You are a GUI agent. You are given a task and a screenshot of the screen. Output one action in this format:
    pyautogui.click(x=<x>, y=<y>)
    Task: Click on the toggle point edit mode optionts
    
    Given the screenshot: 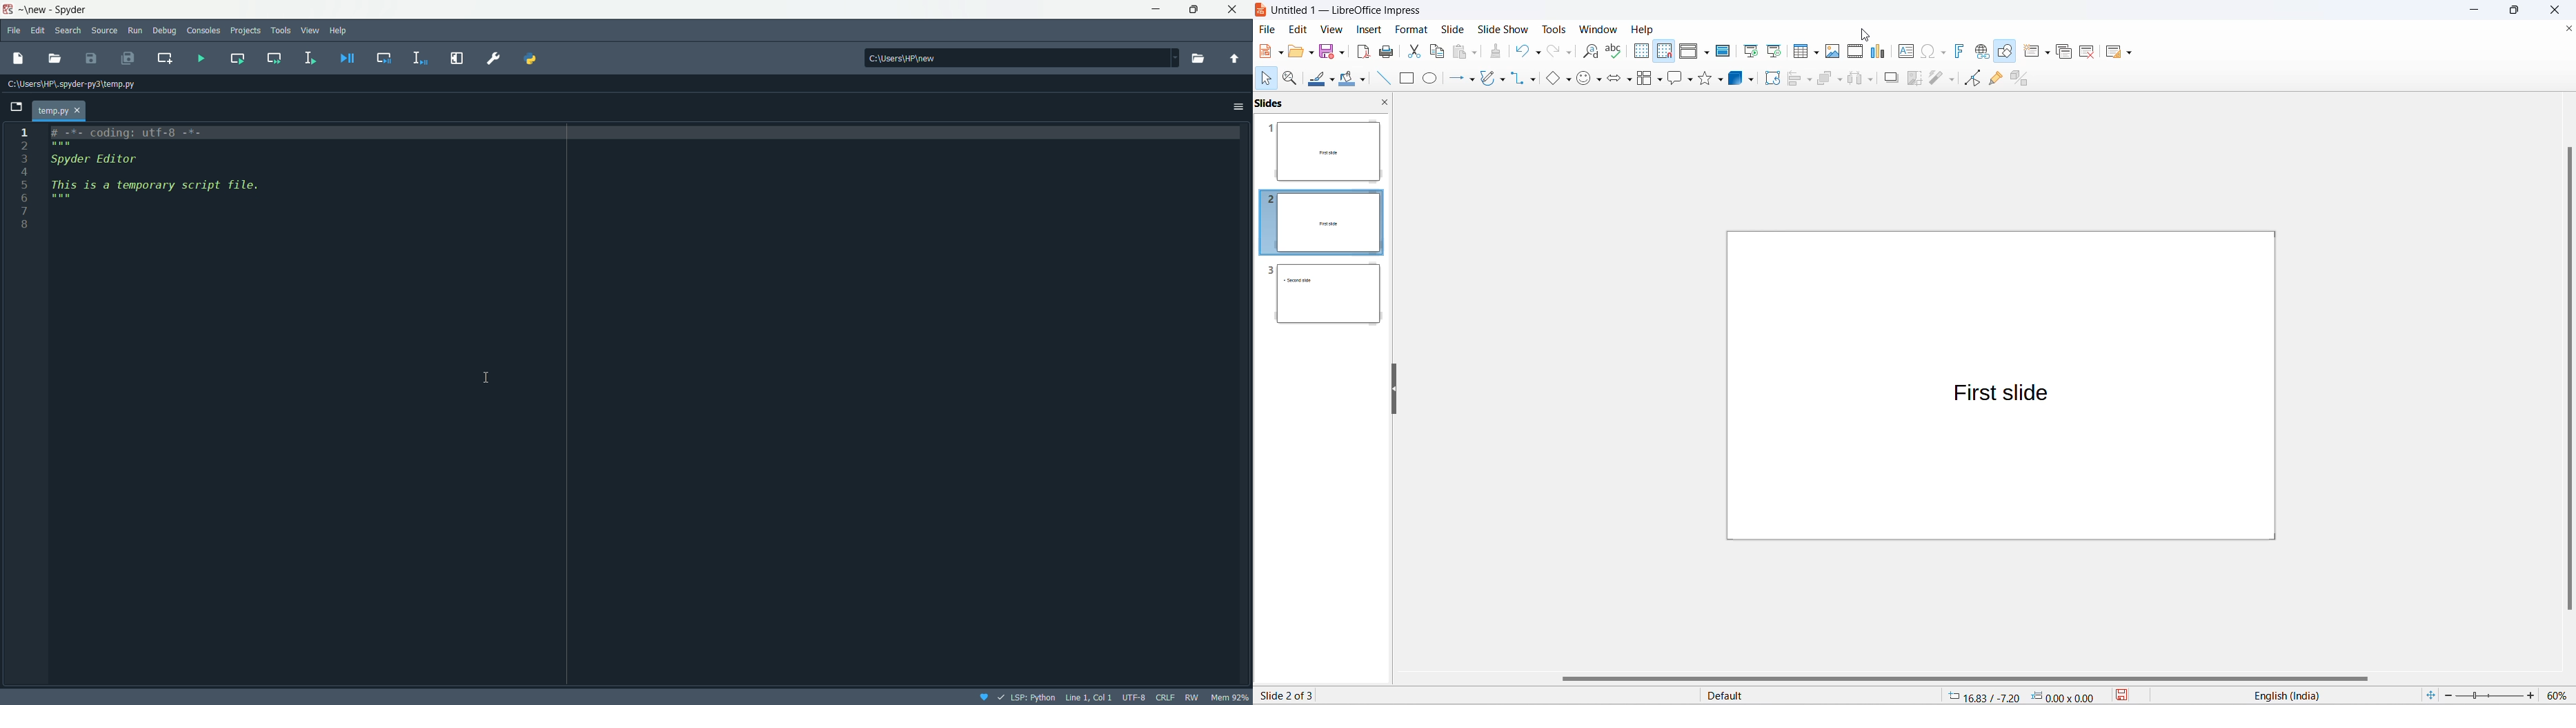 What is the action you would take?
    pyautogui.click(x=1950, y=80)
    